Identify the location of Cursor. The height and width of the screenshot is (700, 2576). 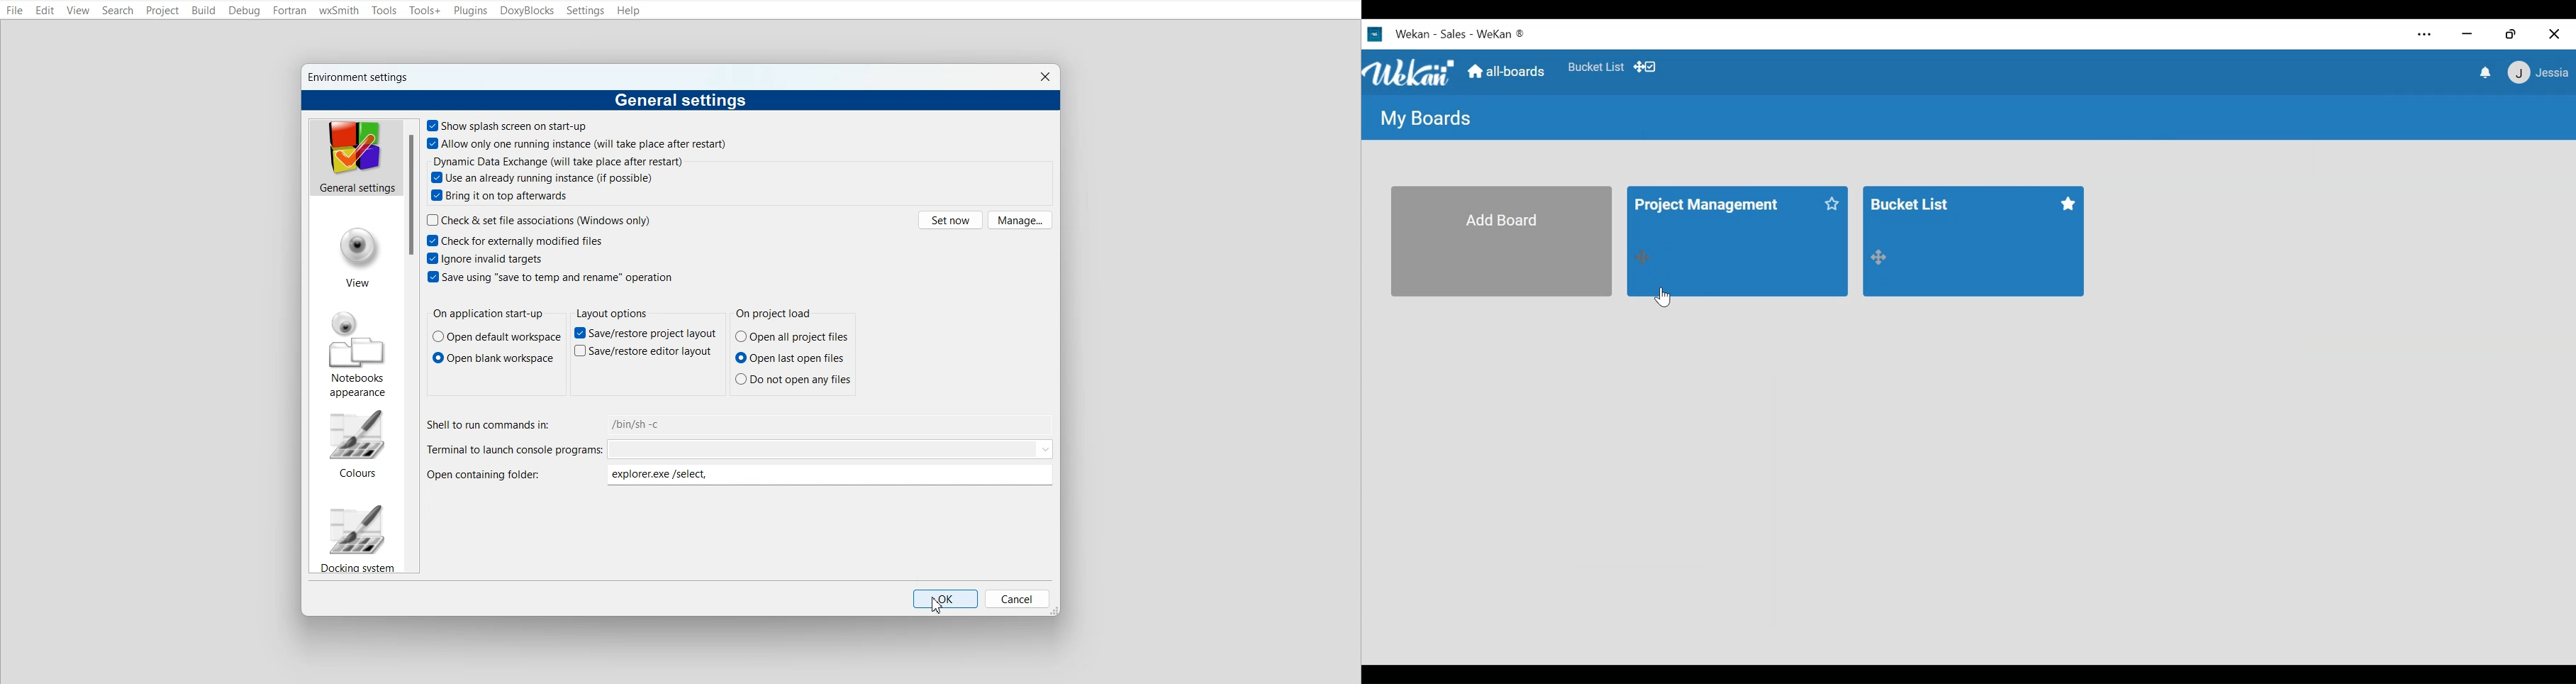
(939, 605).